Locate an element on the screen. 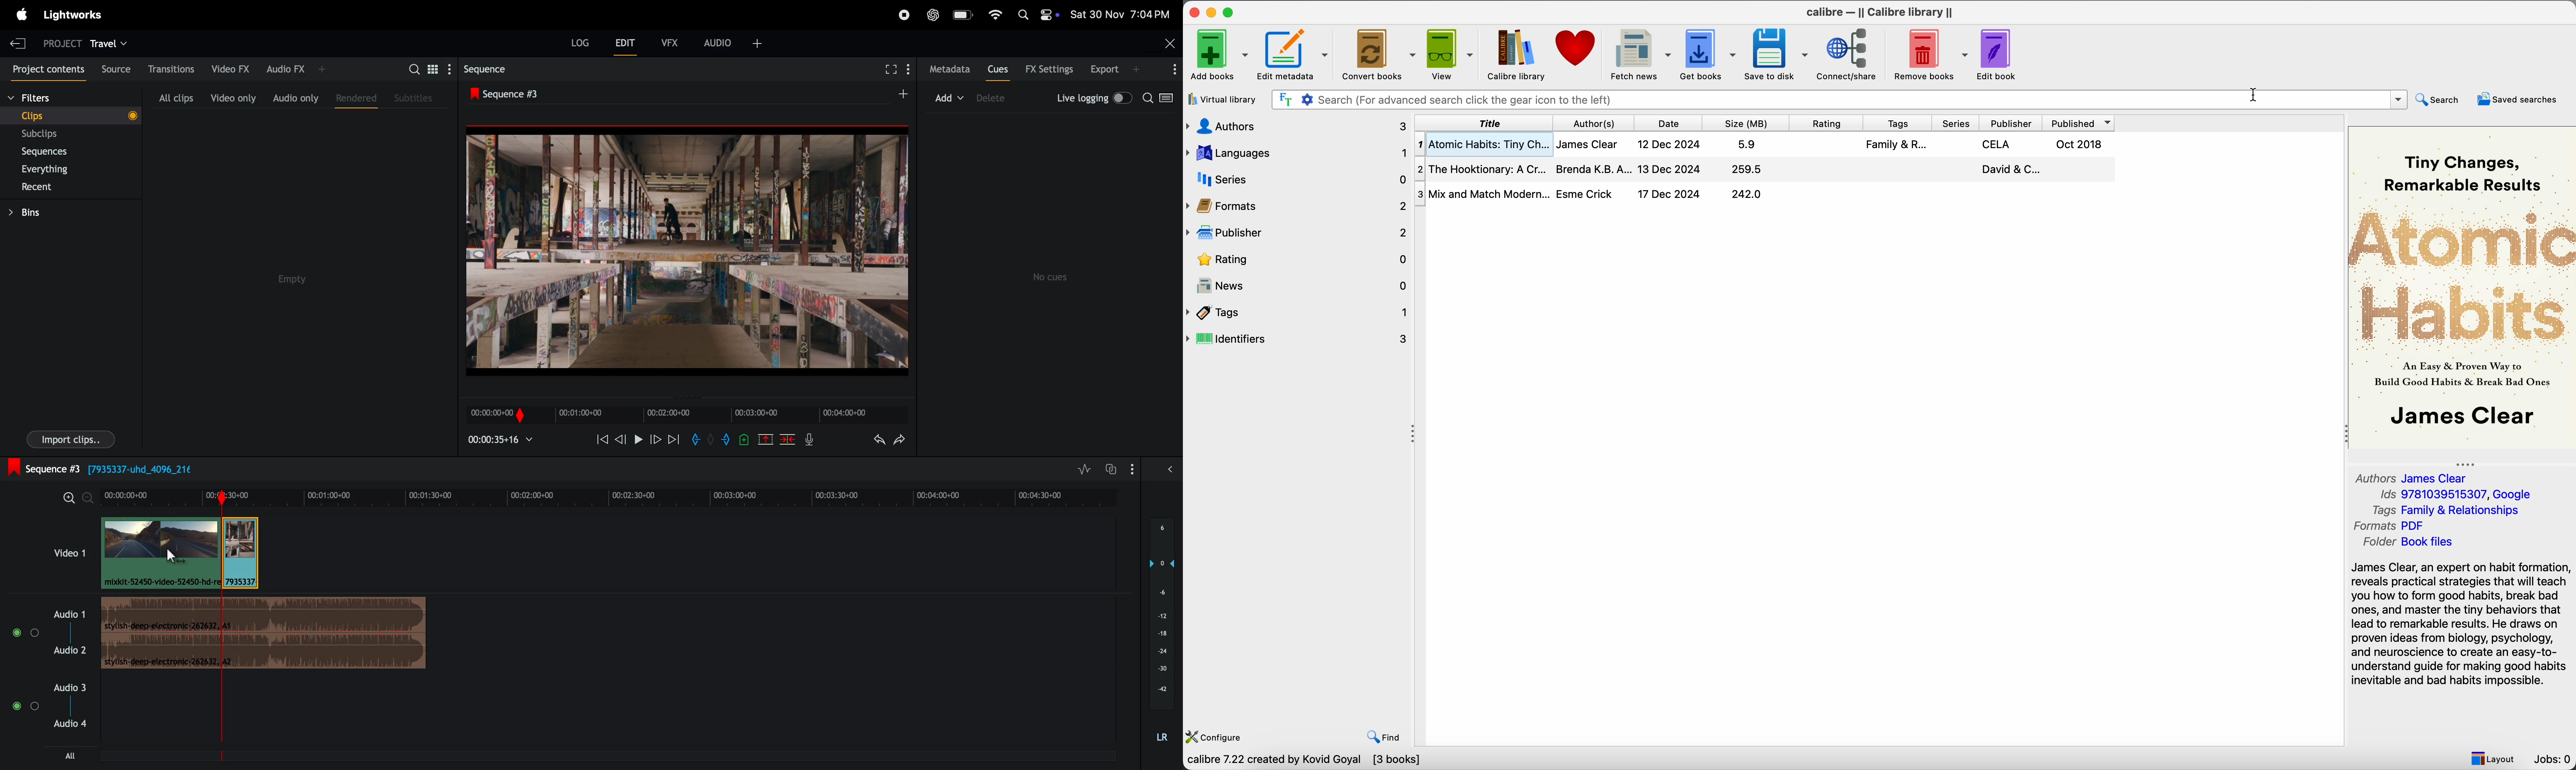 The width and height of the screenshot is (2576, 784). record is located at coordinates (902, 14).